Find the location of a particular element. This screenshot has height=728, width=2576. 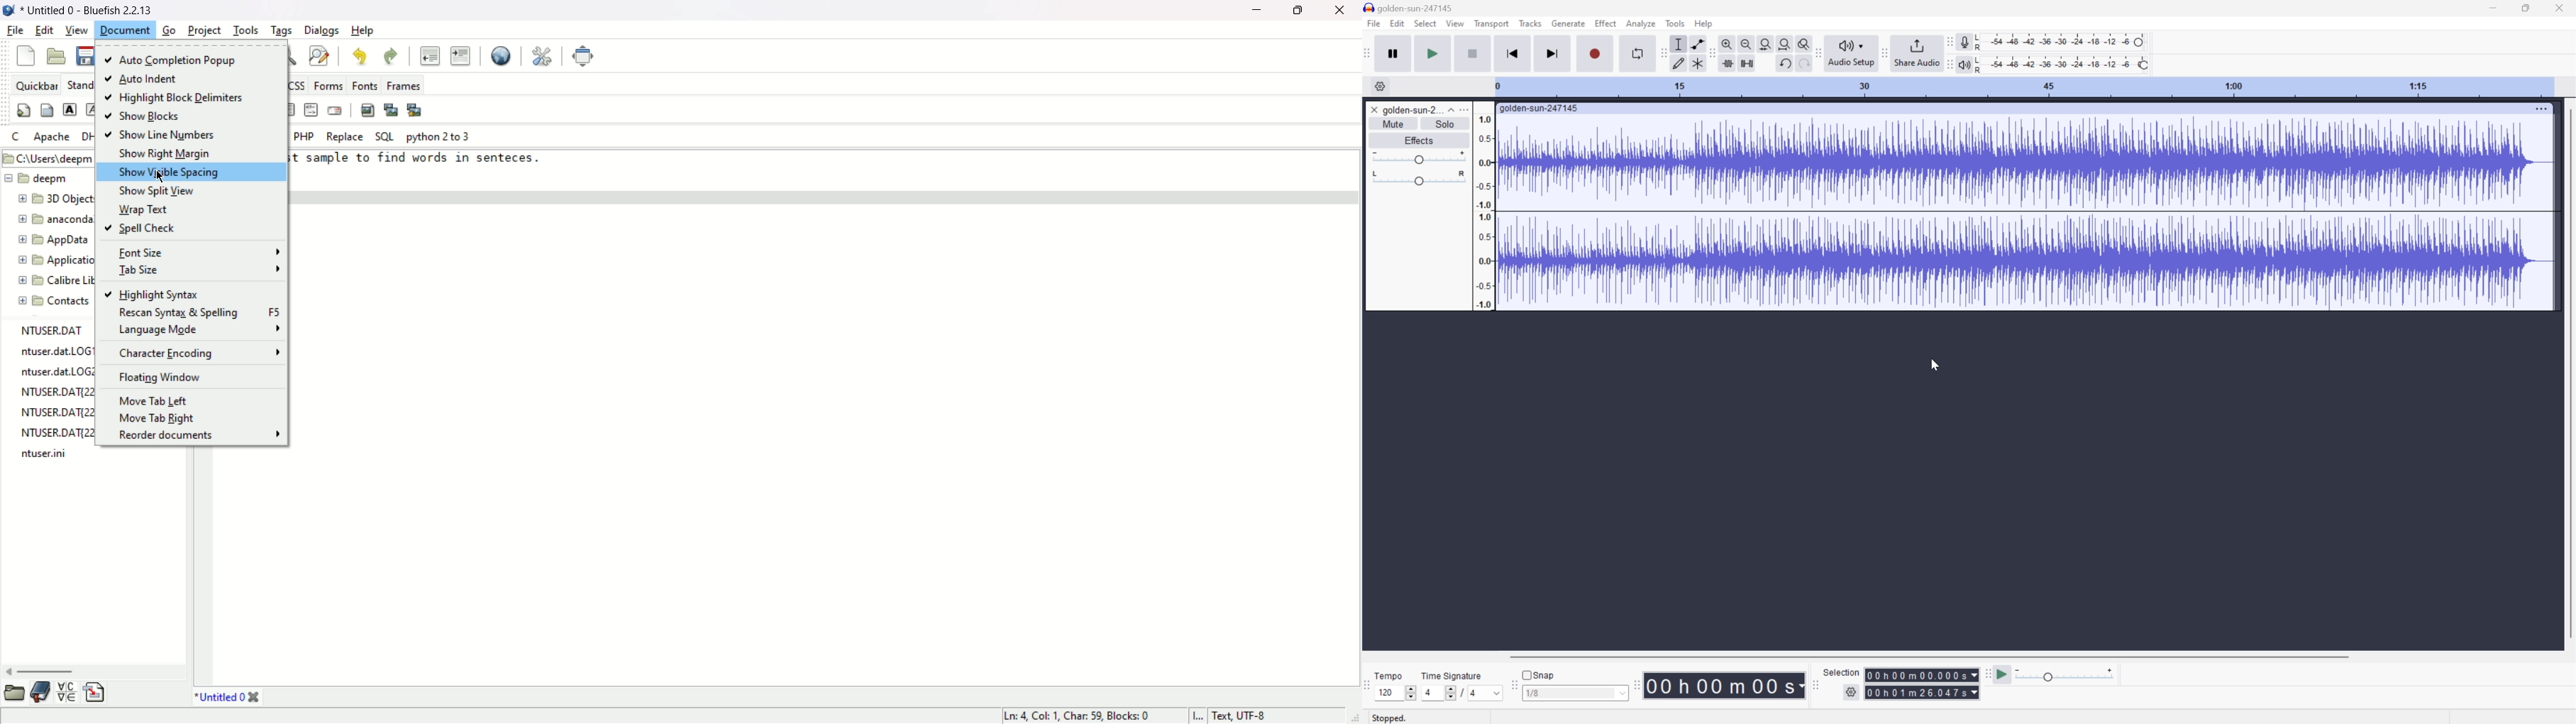

fonts is located at coordinates (364, 85).